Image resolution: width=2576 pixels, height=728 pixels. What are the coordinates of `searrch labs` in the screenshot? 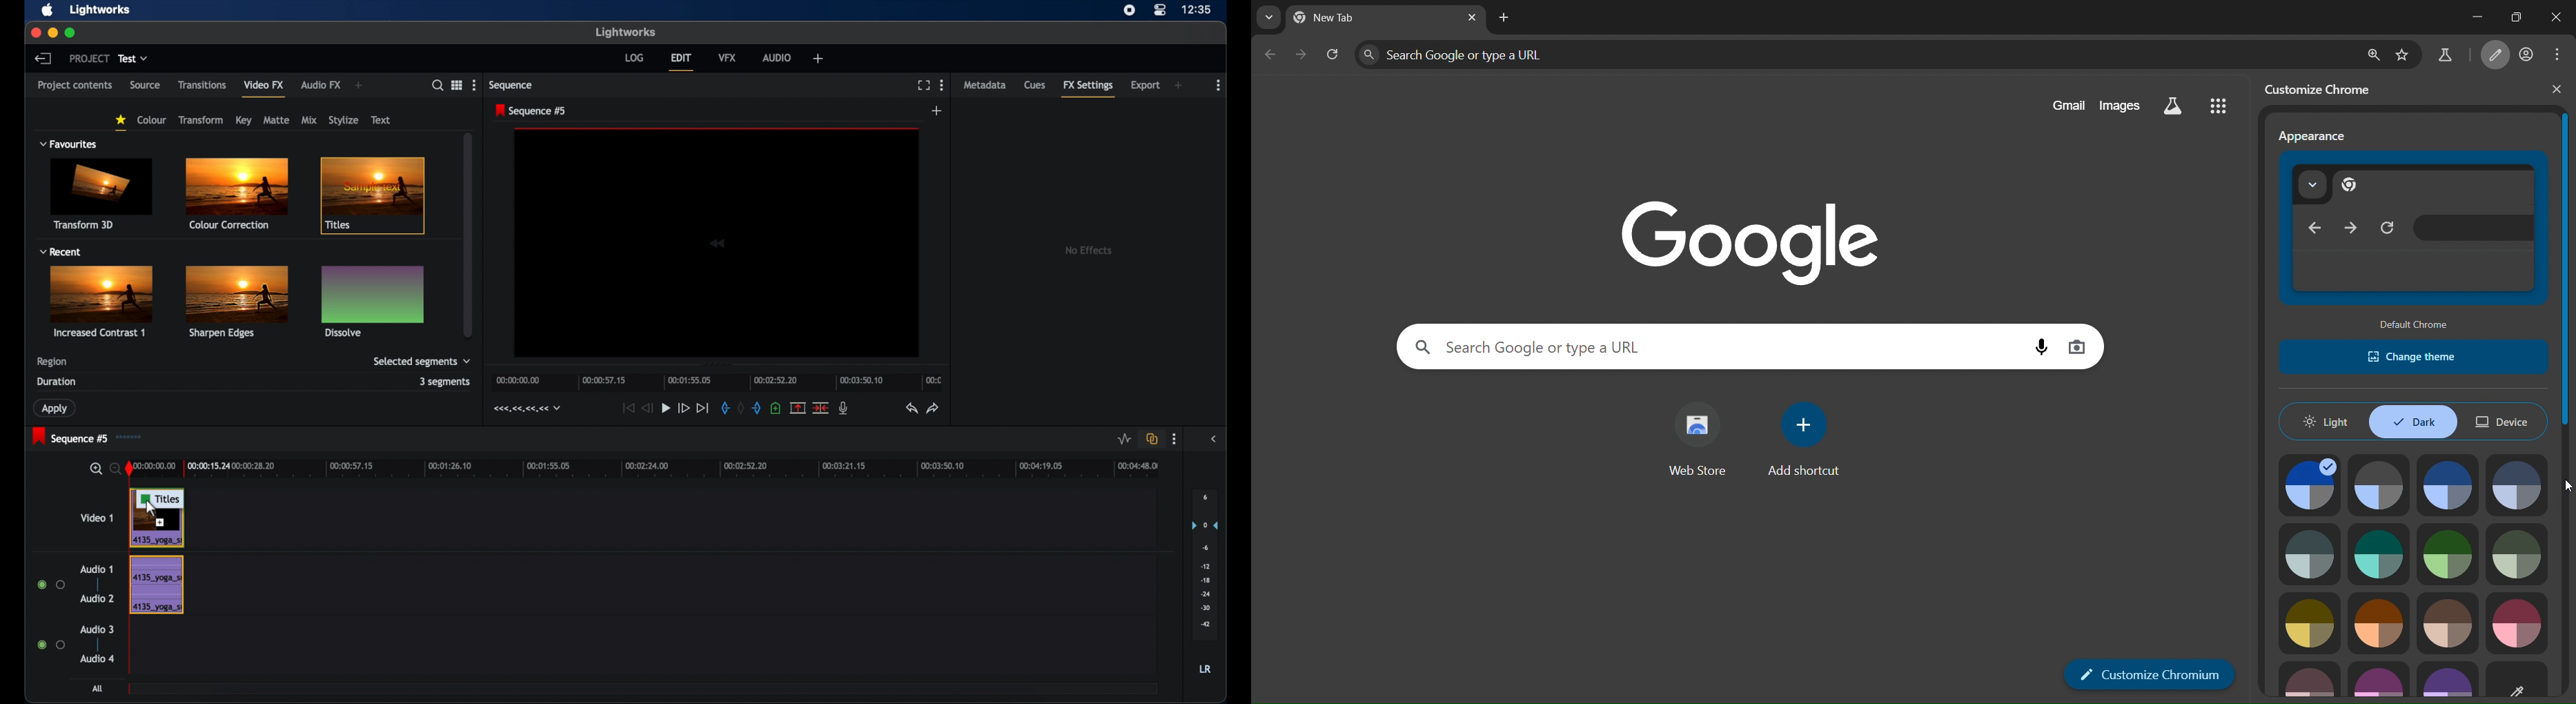 It's located at (2173, 106).